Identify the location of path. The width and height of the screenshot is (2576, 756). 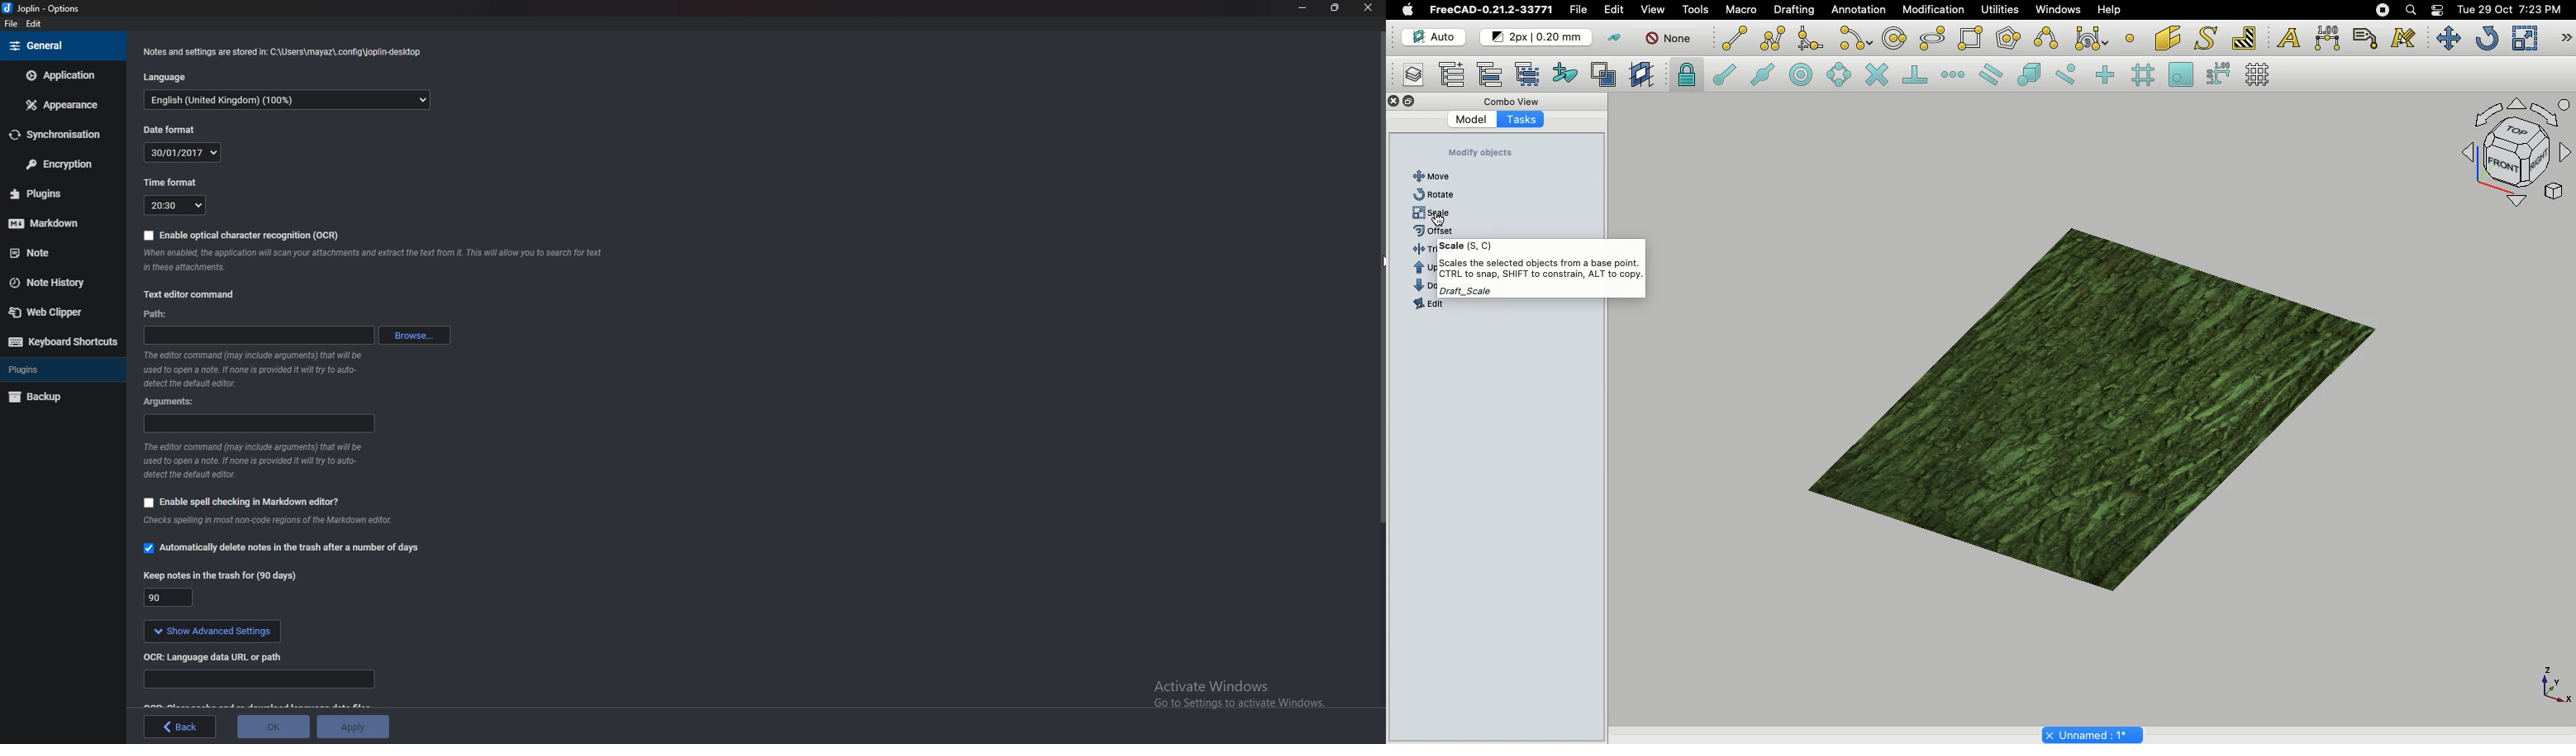
(258, 334).